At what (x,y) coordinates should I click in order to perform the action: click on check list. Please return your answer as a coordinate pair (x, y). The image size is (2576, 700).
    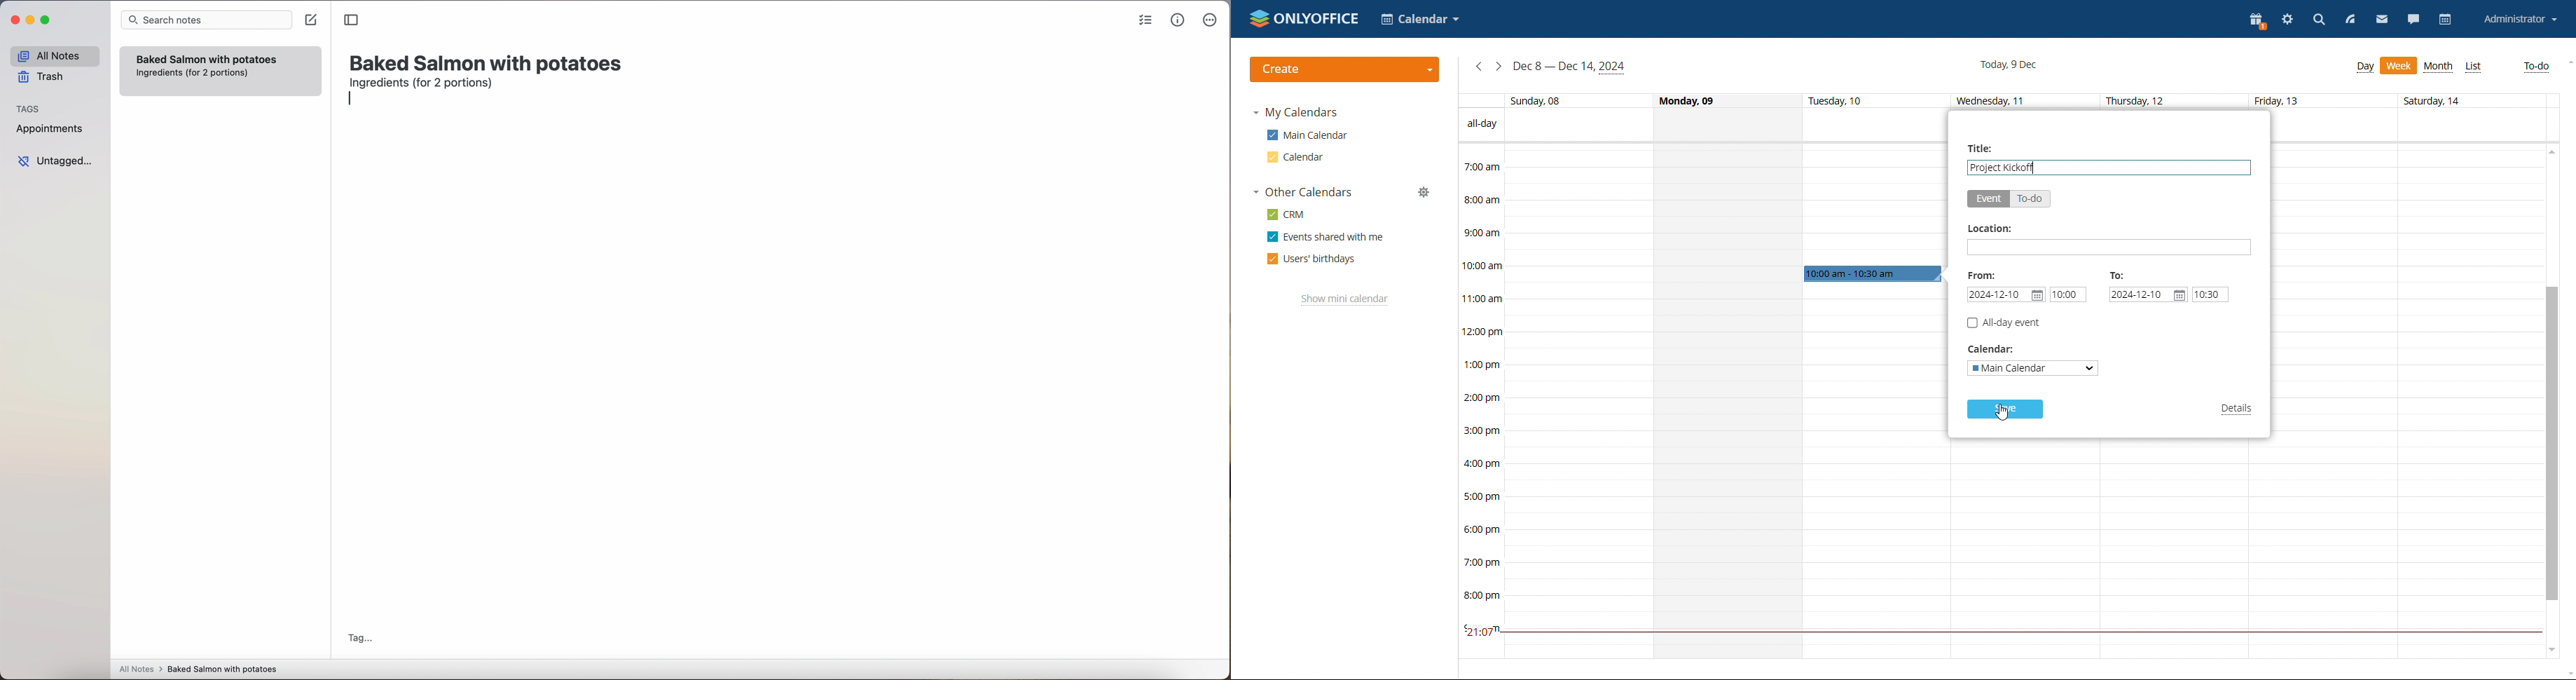
    Looking at the image, I should click on (1145, 21).